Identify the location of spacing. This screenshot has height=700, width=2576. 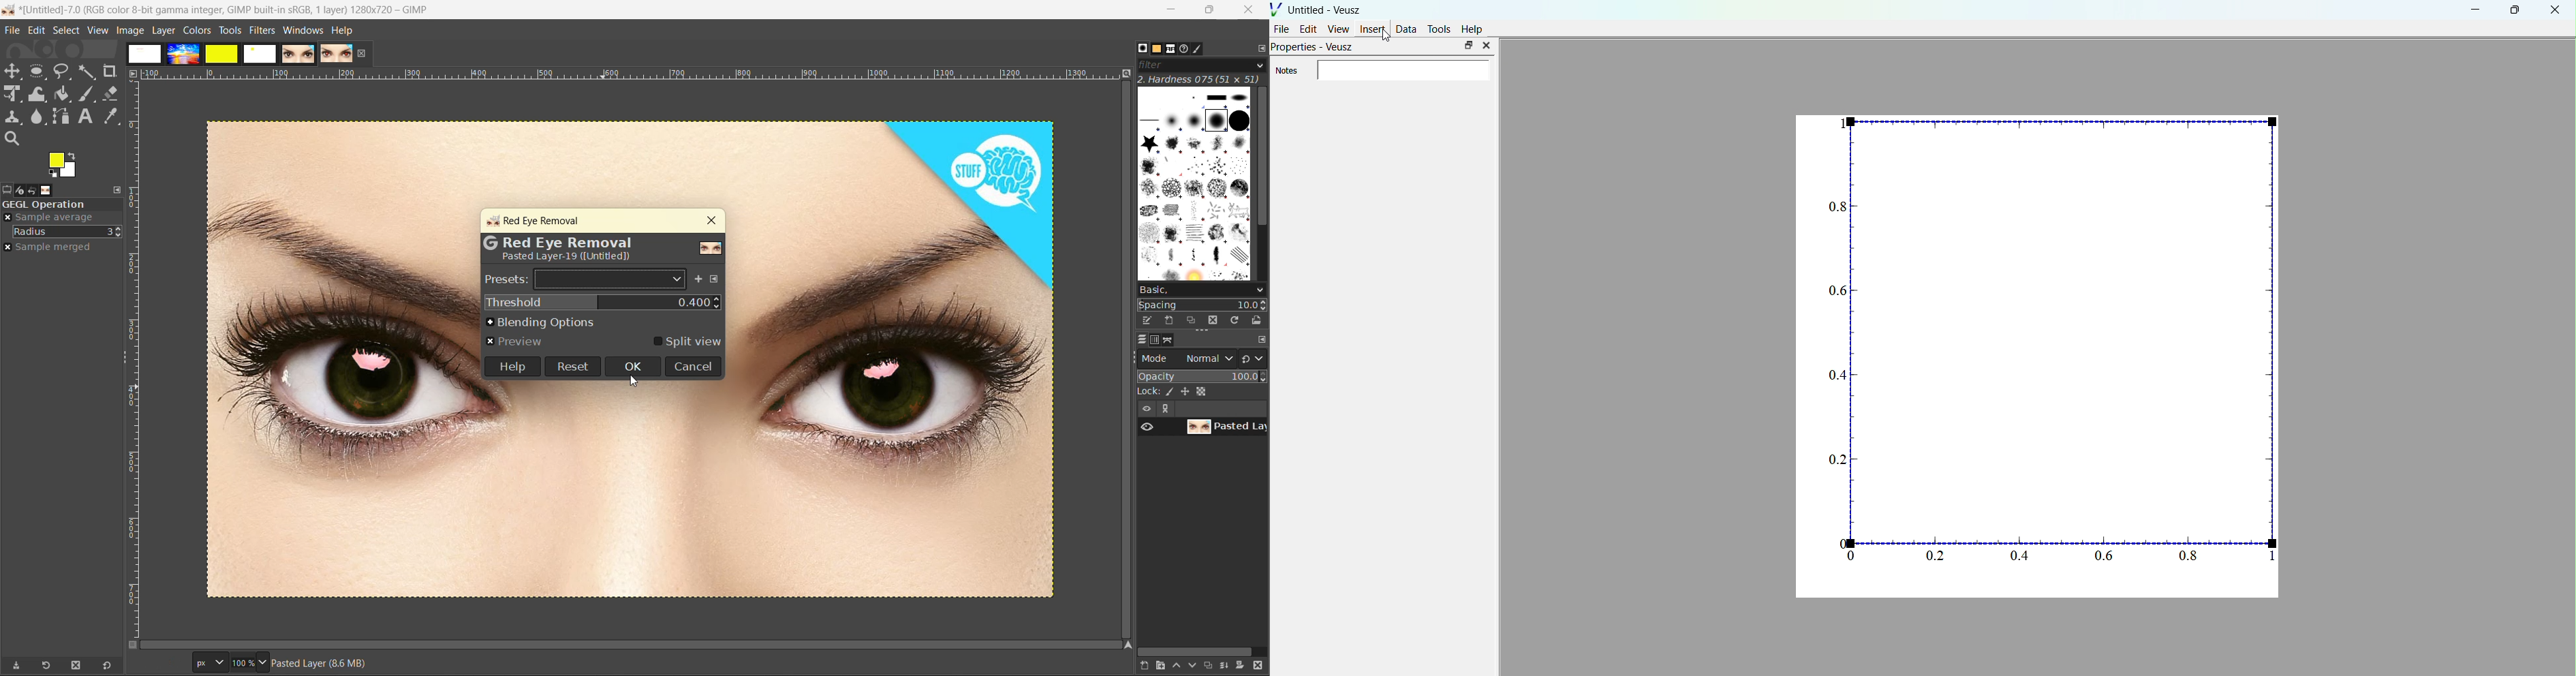
(1204, 306).